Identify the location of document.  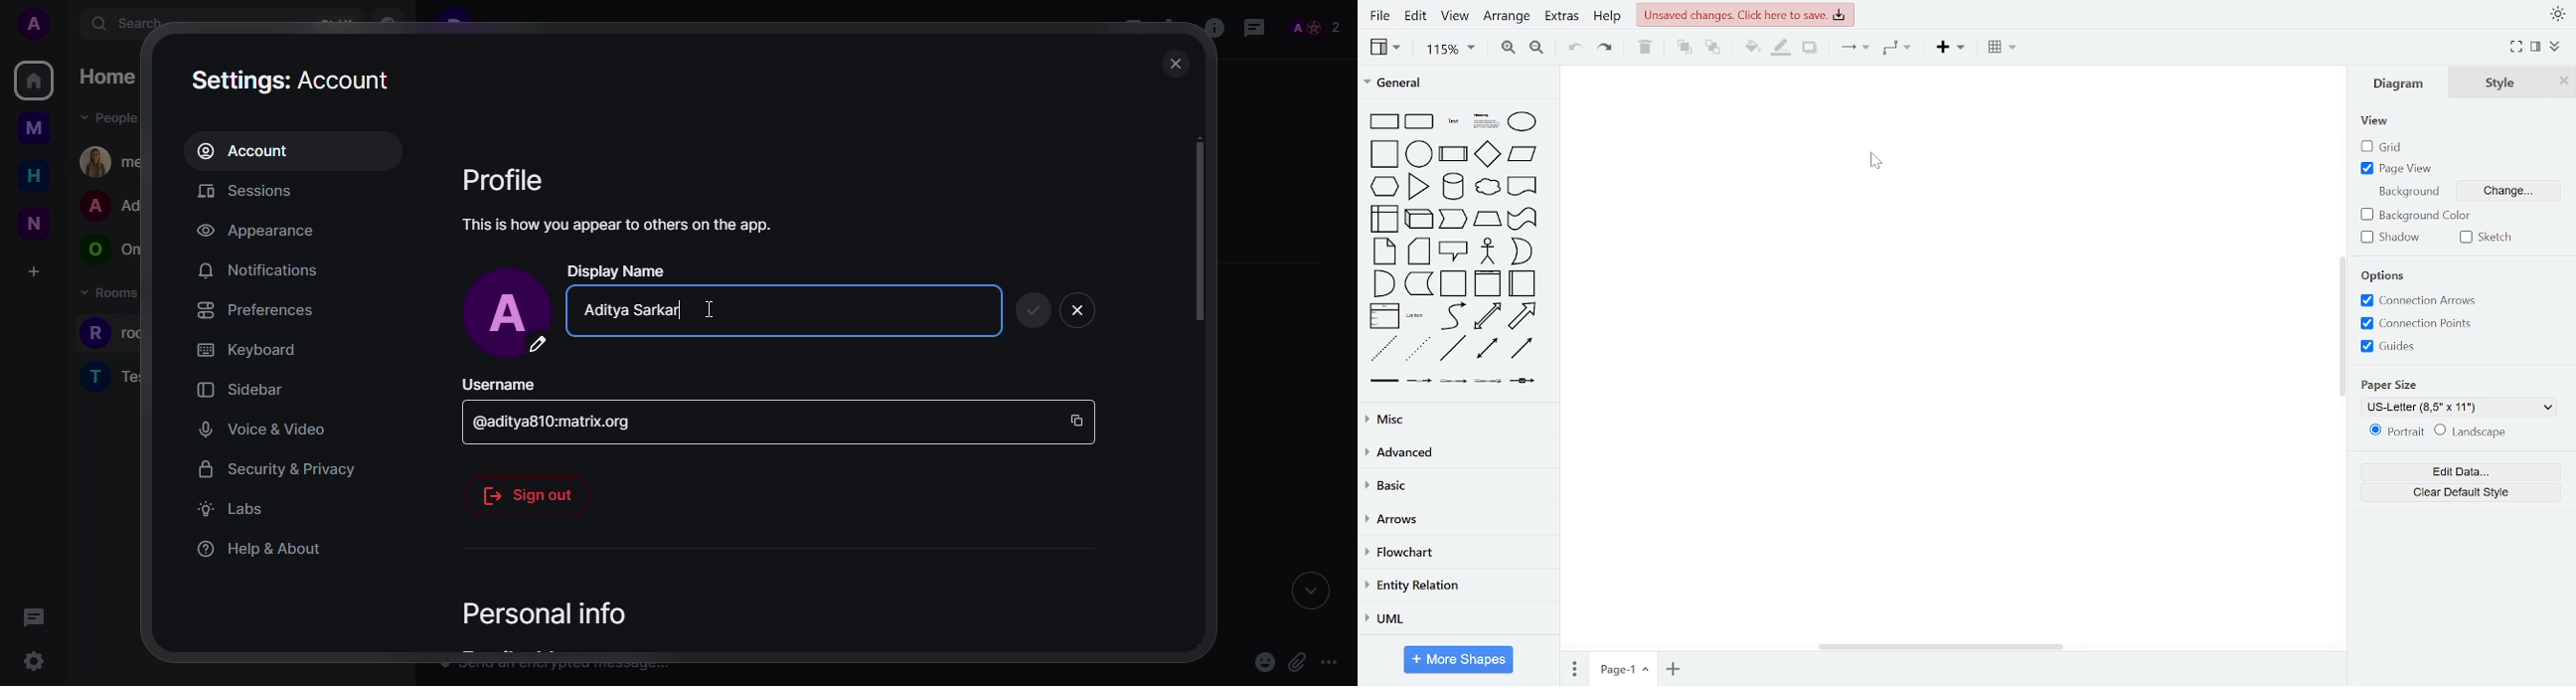
(1523, 186).